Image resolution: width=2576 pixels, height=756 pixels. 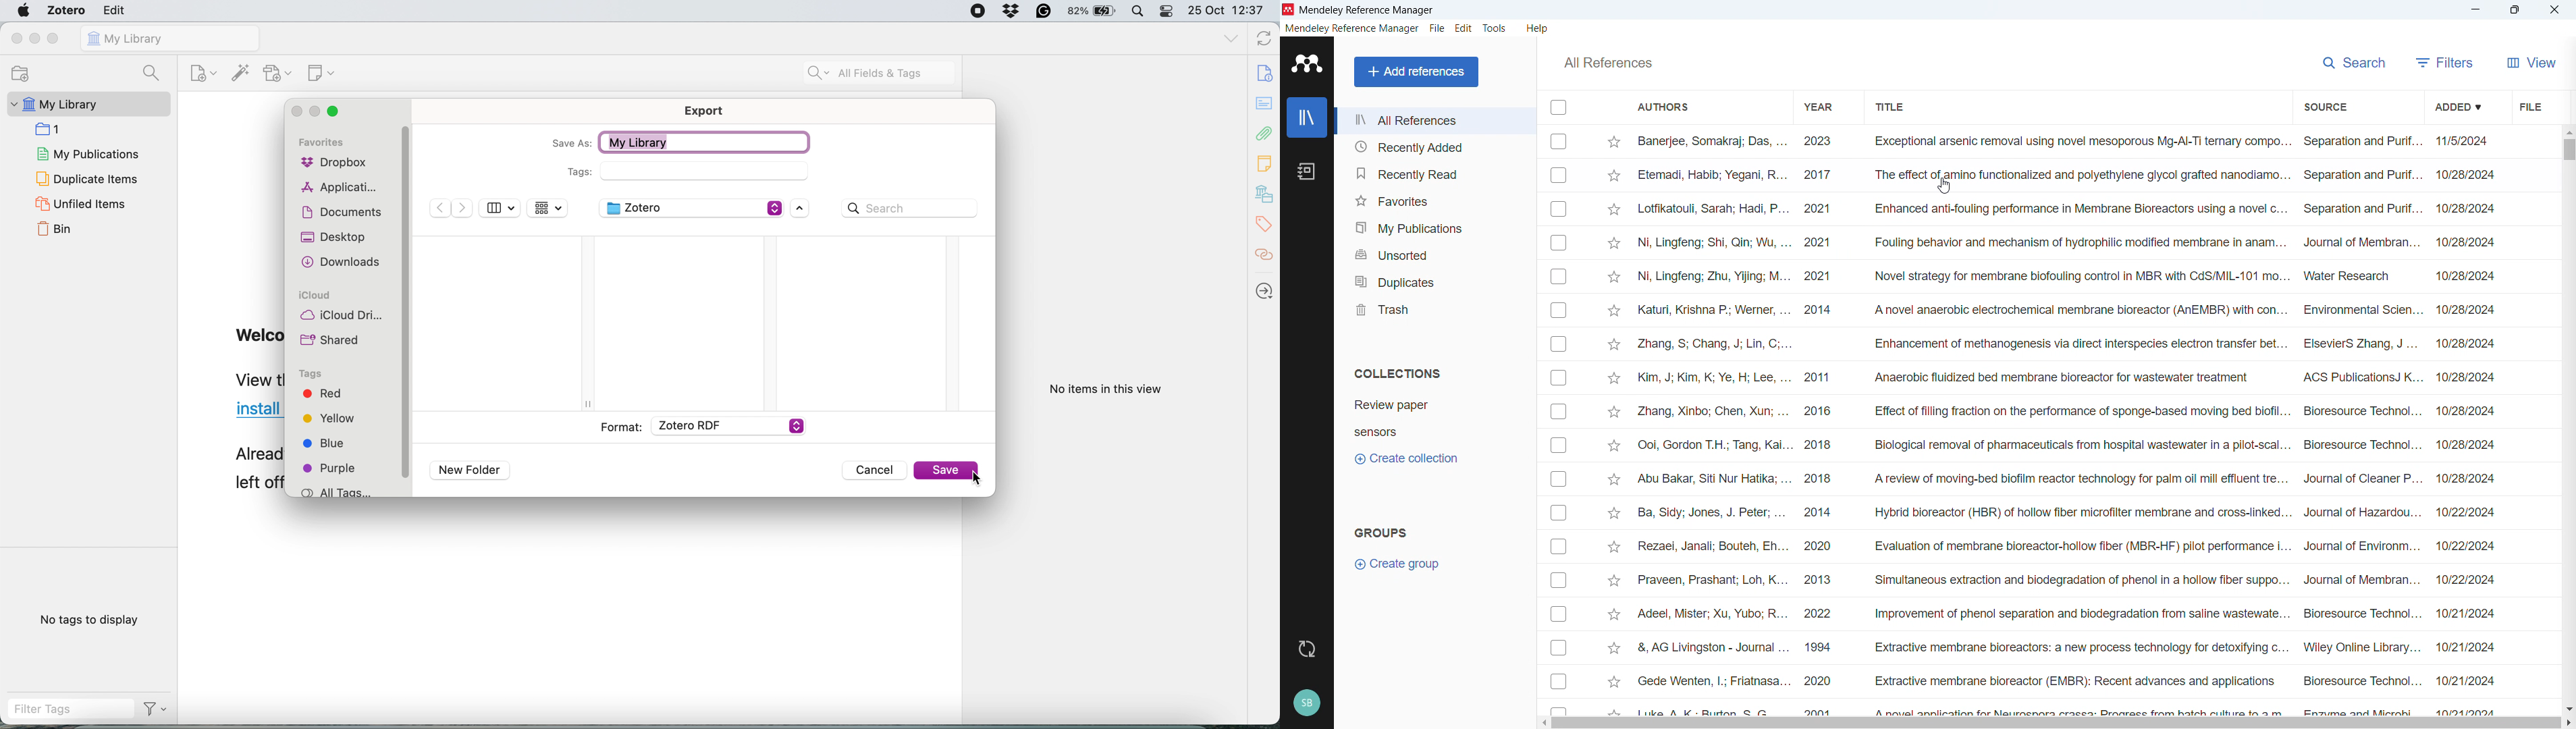 What do you see at coordinates (2355, 63) in the screenshot?
I see `Search ` at bounding box center [2355, 63].